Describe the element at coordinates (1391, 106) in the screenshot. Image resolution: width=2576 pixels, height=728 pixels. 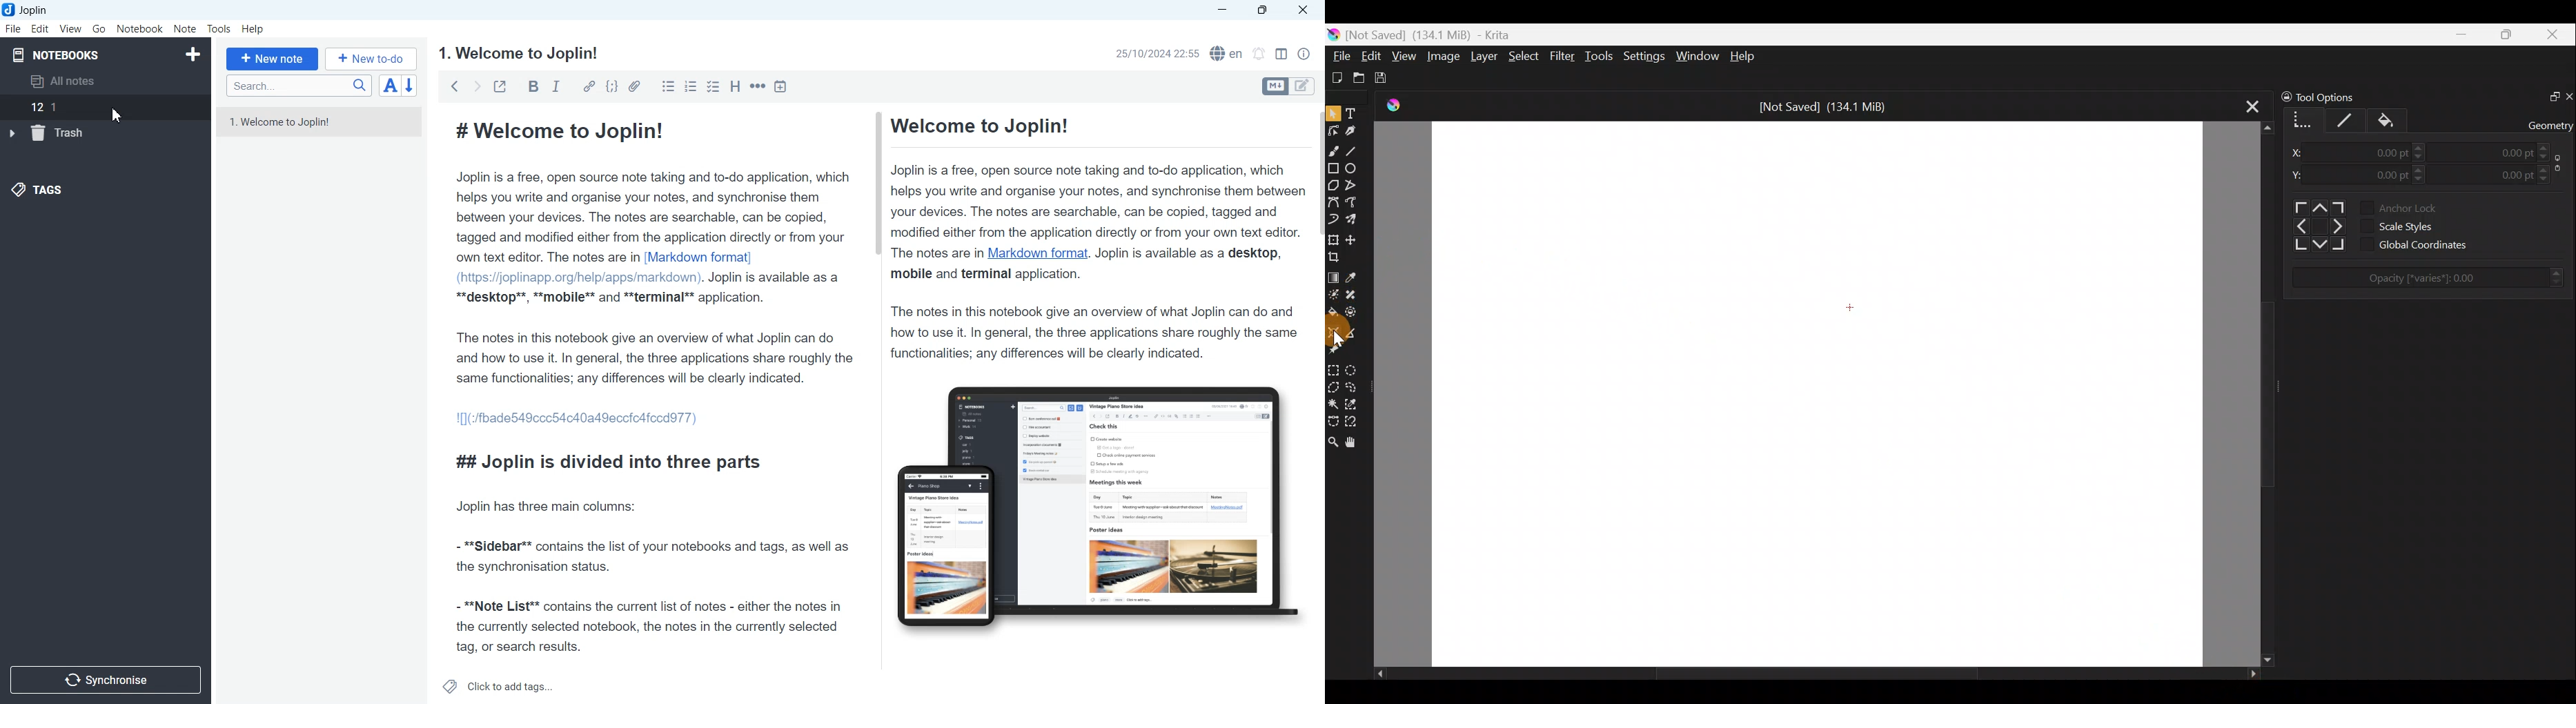
I see `Krita Logo` at that location.